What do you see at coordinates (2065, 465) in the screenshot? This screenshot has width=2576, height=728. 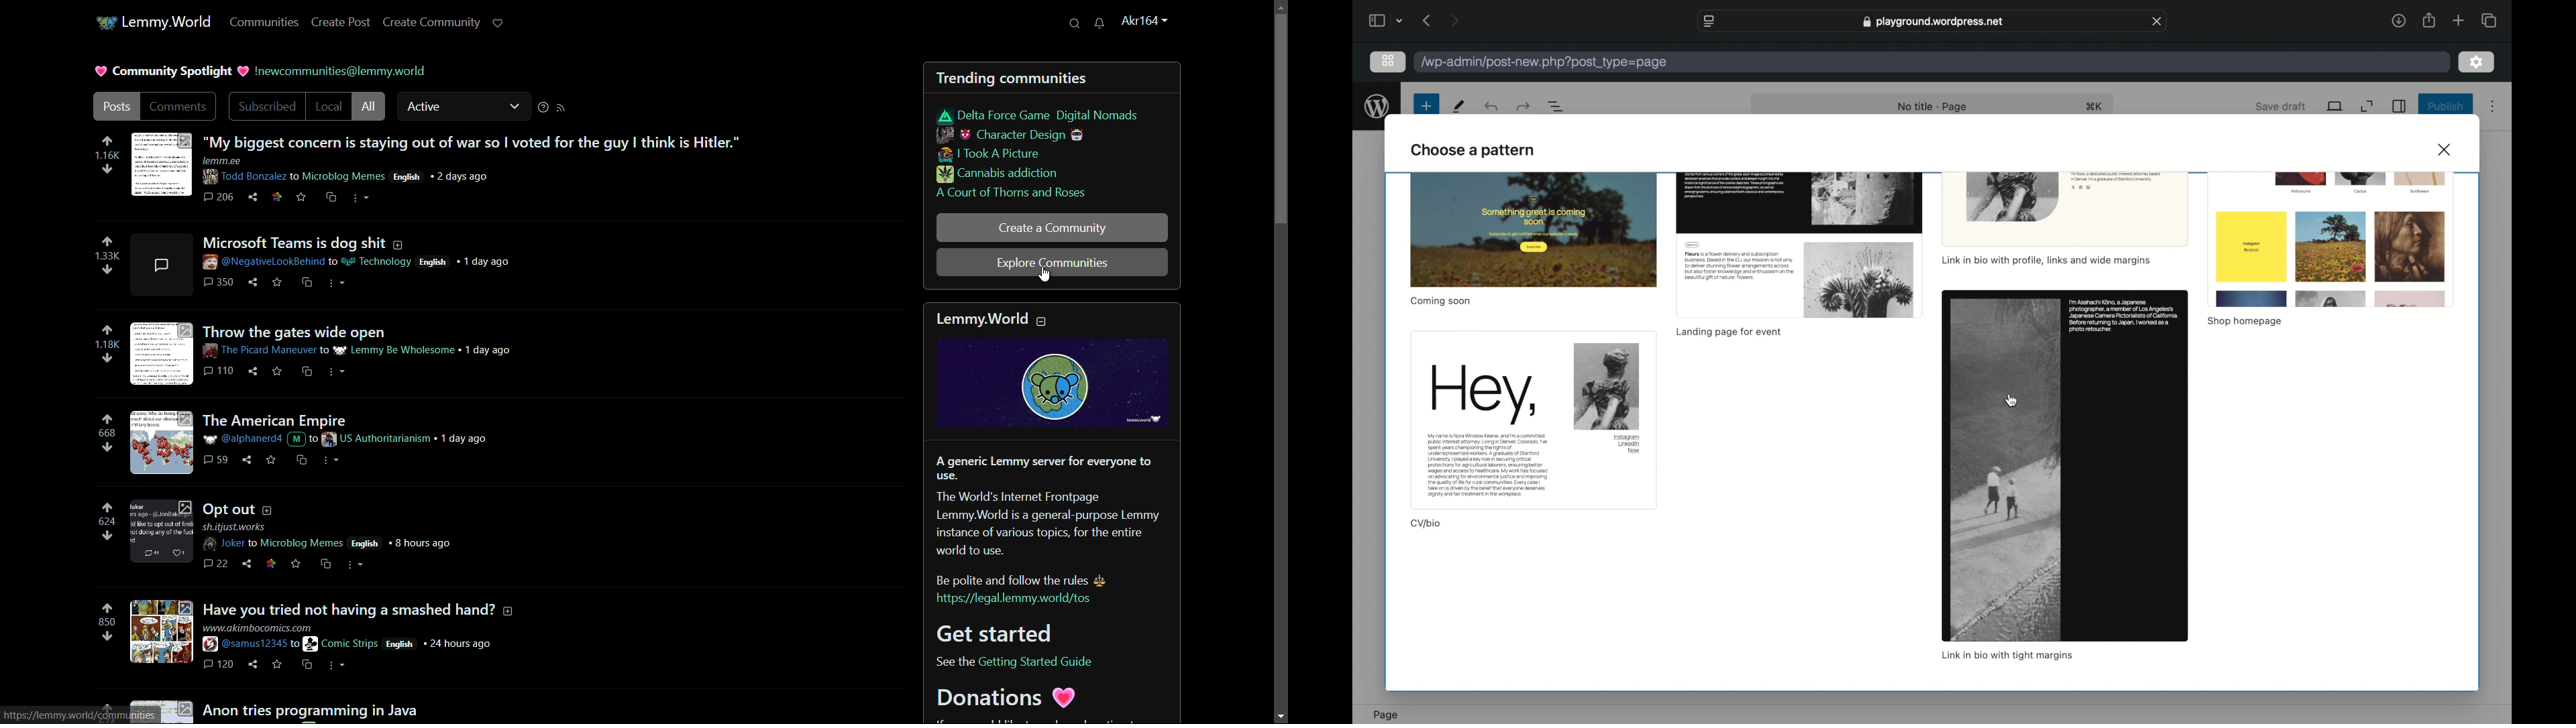 I see `preview` at bounding box center [2065, 465].